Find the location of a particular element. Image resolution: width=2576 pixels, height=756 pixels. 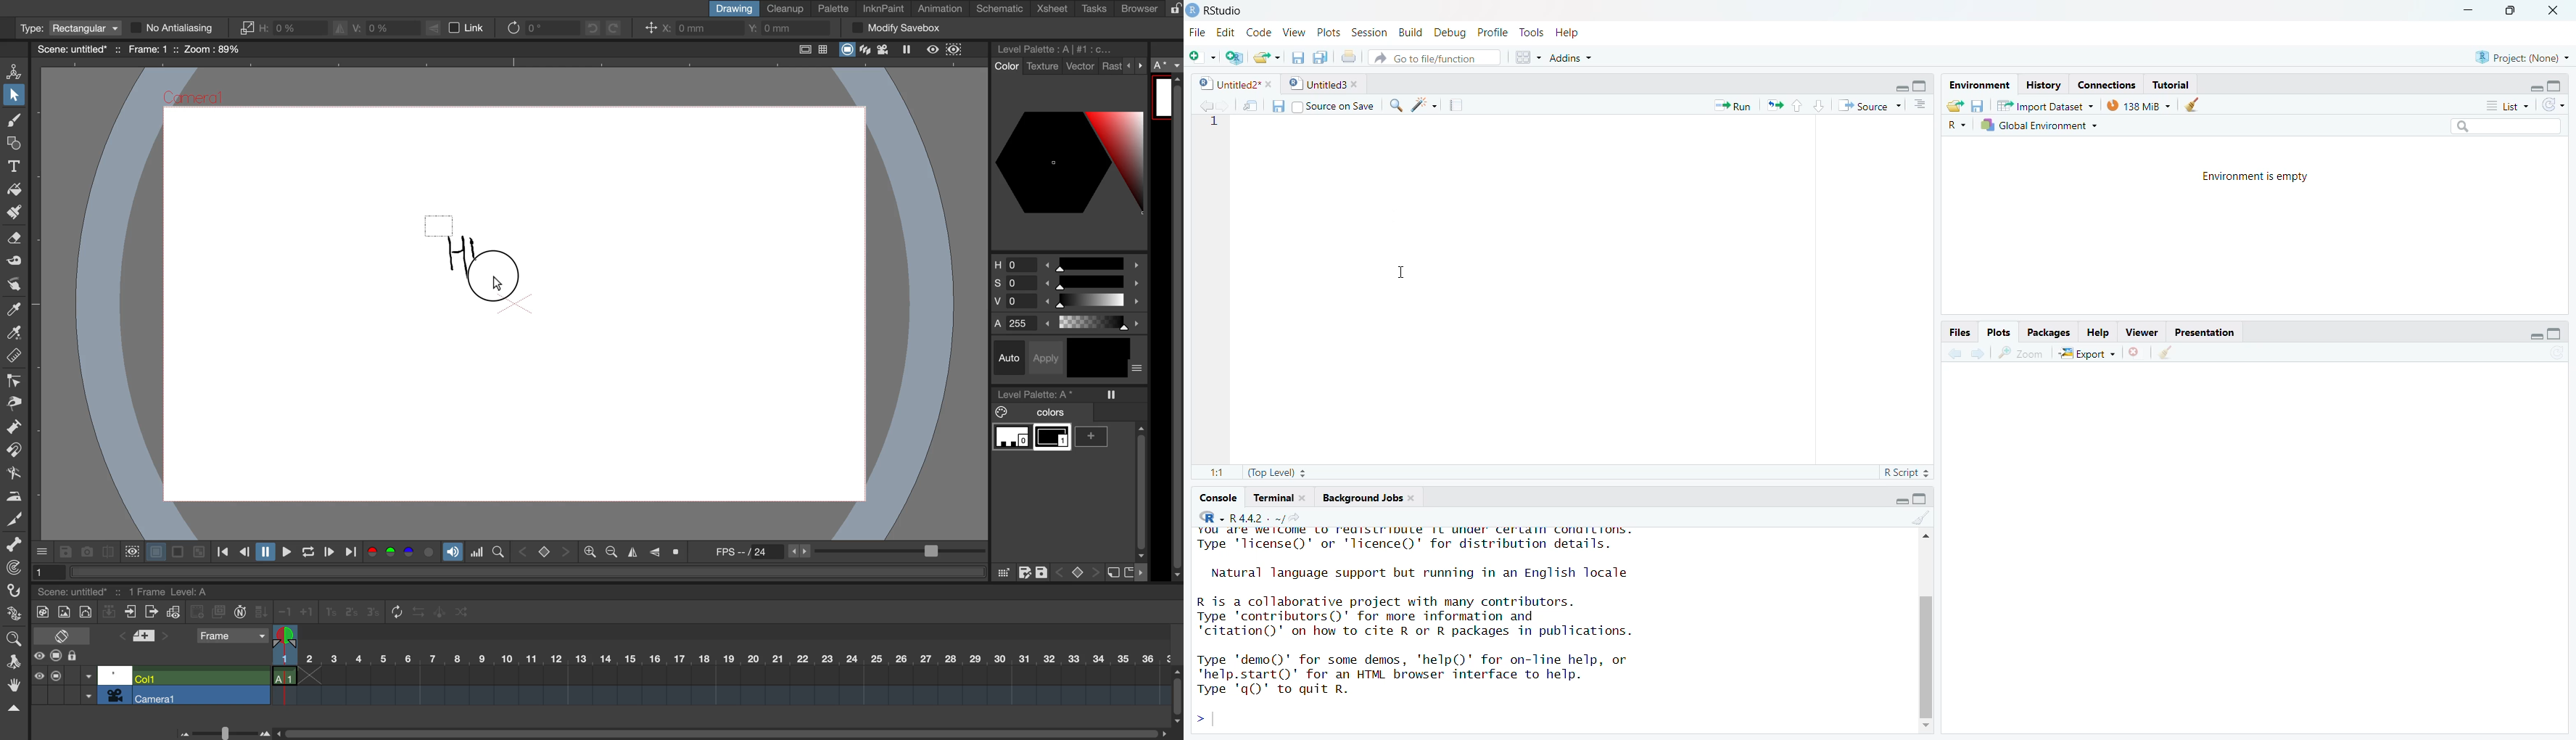

11:11 is located at coordinates (1208, 470).